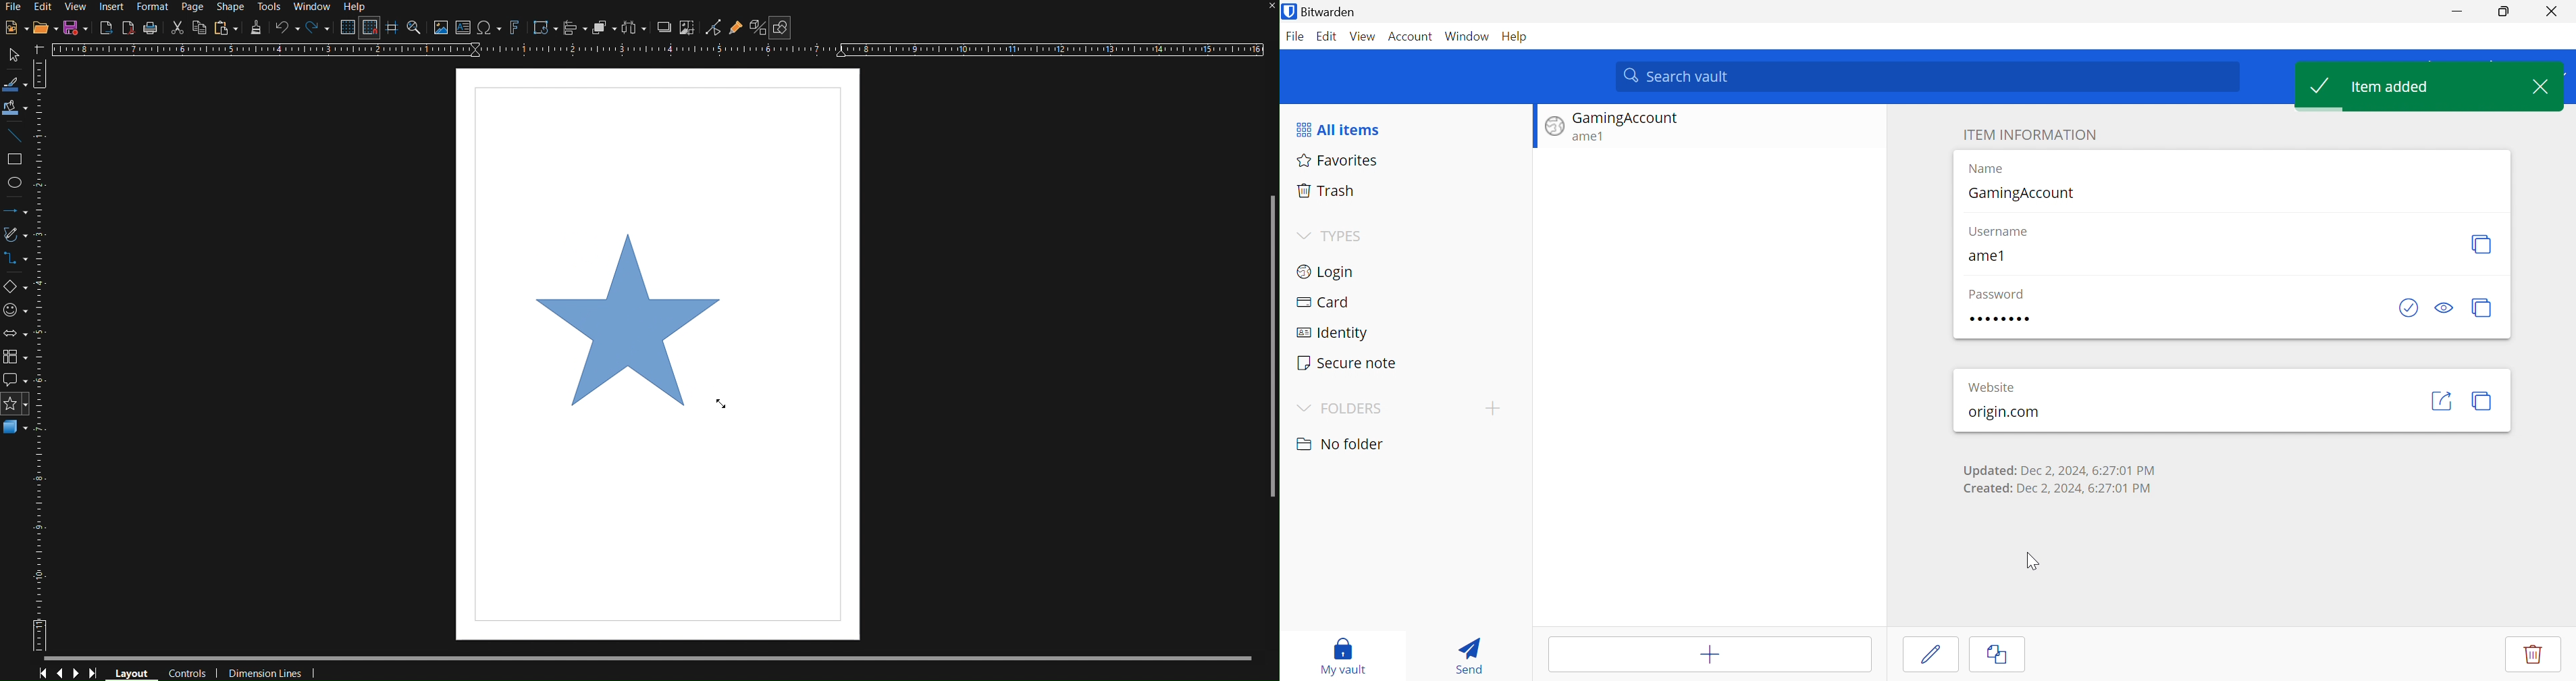  What do you see at coordinates (357, 8) in the screenshot?
I see `Help` at bounding box center [357, 8].